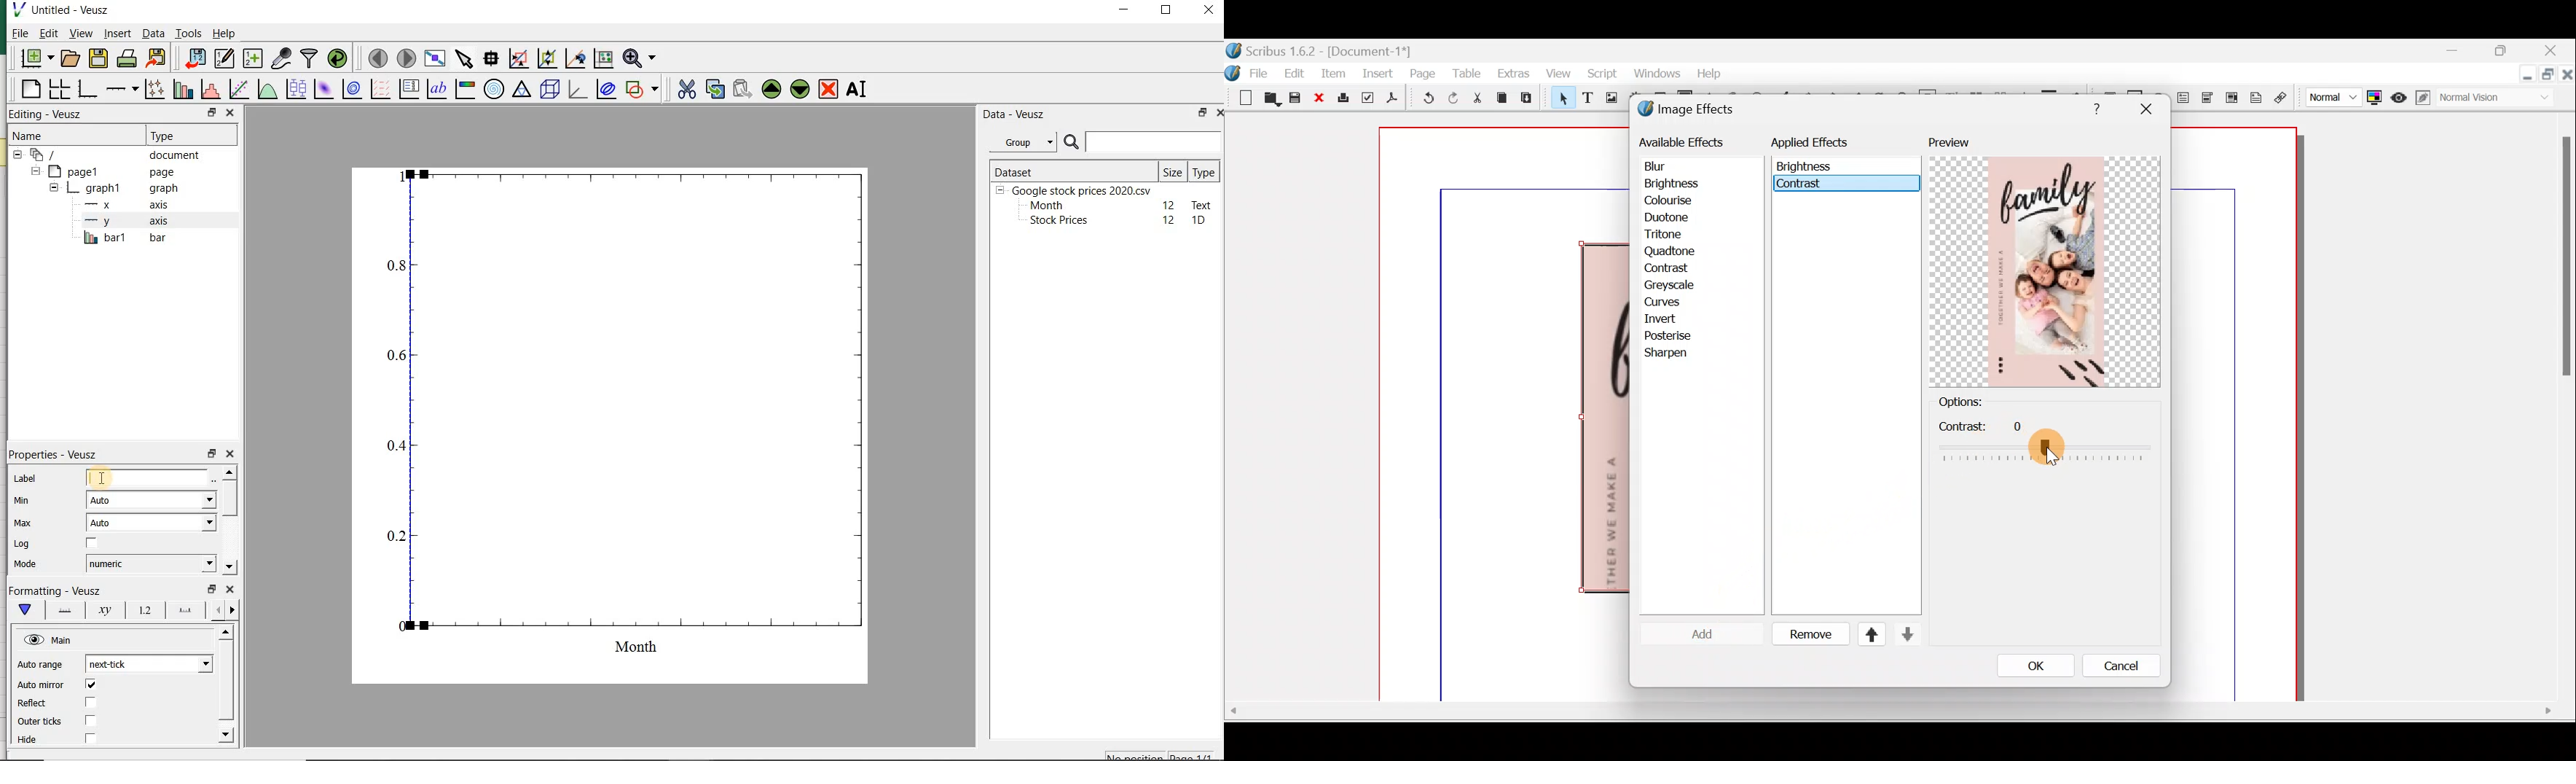 Image resolution: width=2576 pixels, height=784 pixels. Describe the element at coordinates (2526, 75) in the screenshot. I see `Minimise` at that location.